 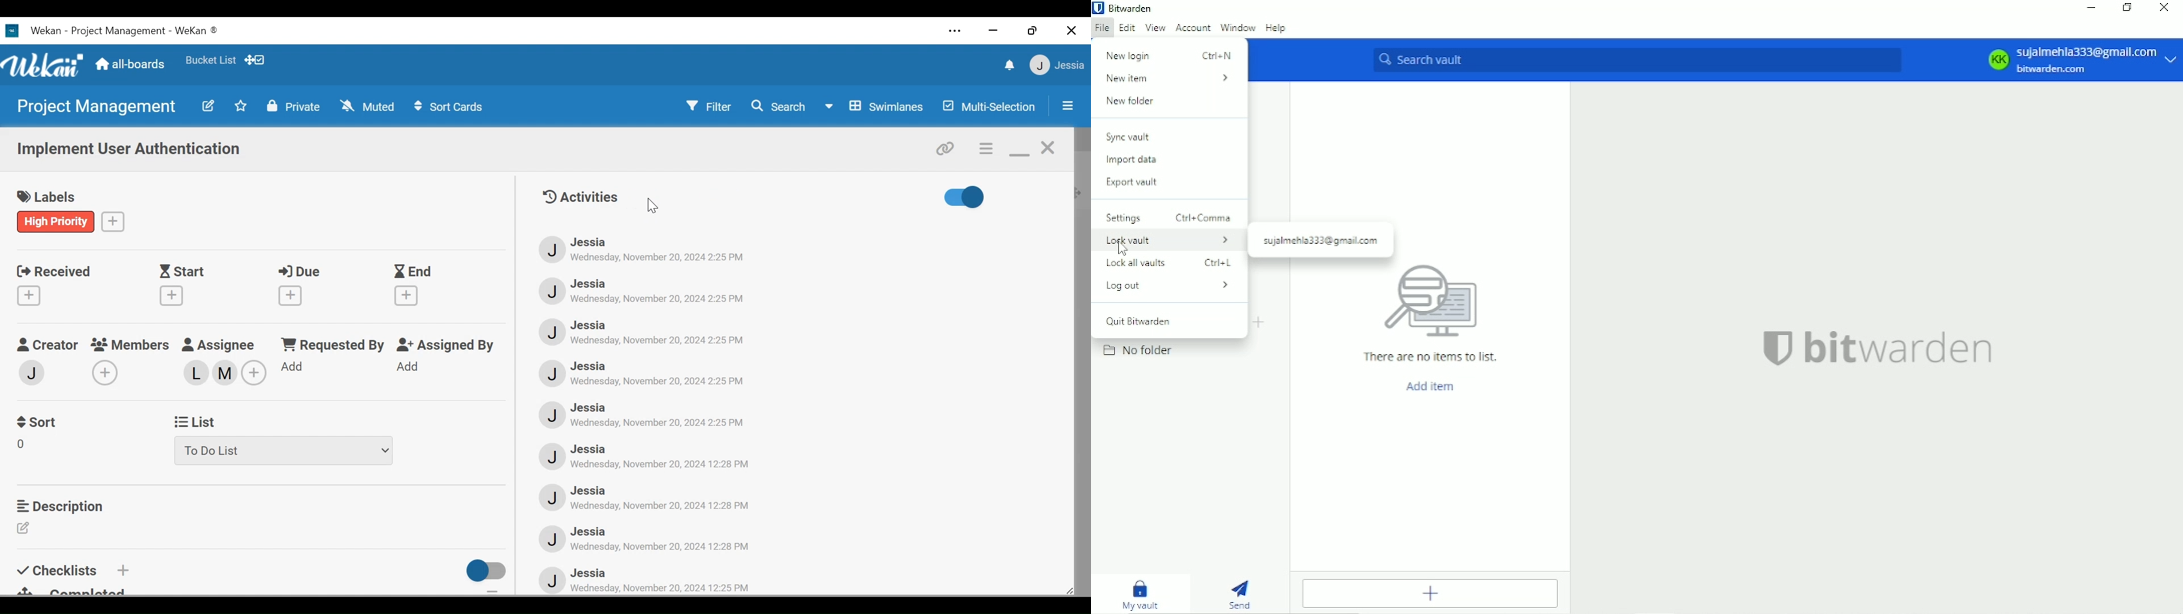 What do you see at coordinates (48, 342) in the screenshot?
I see `Creator` at bounding box center [48, 342].